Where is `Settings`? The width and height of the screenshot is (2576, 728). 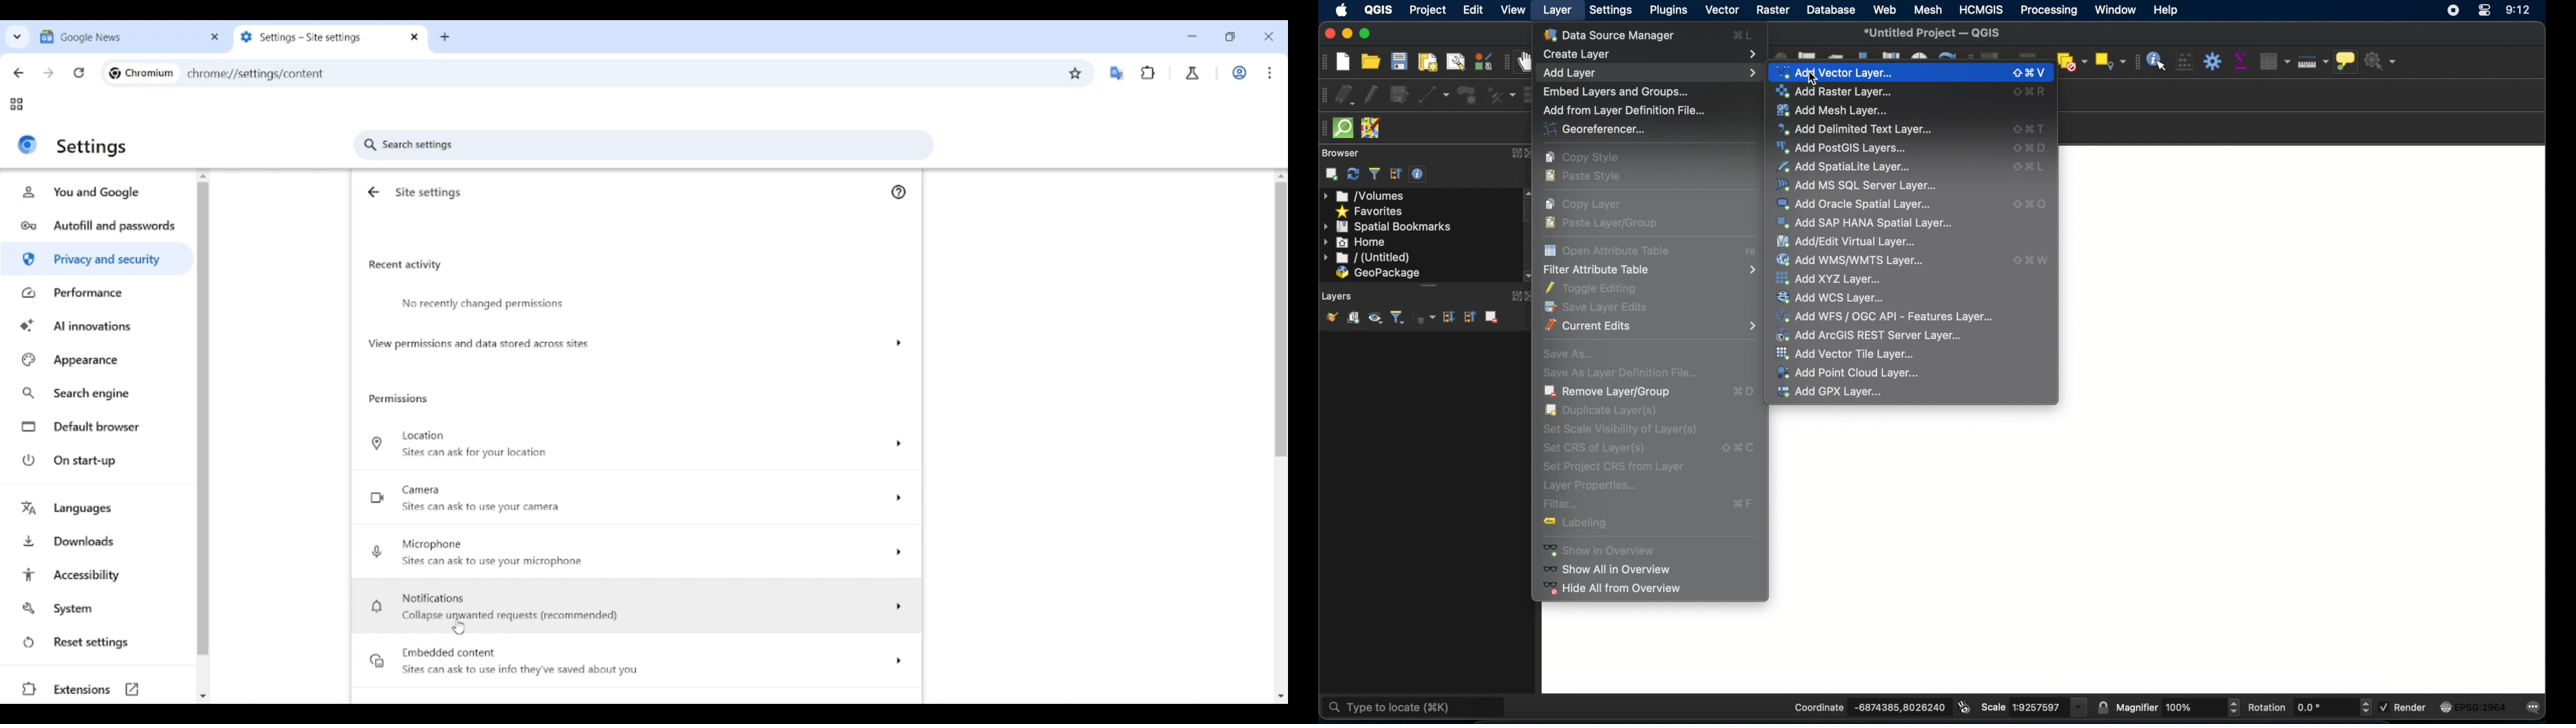
Settings is located at coordinates (93, 147).